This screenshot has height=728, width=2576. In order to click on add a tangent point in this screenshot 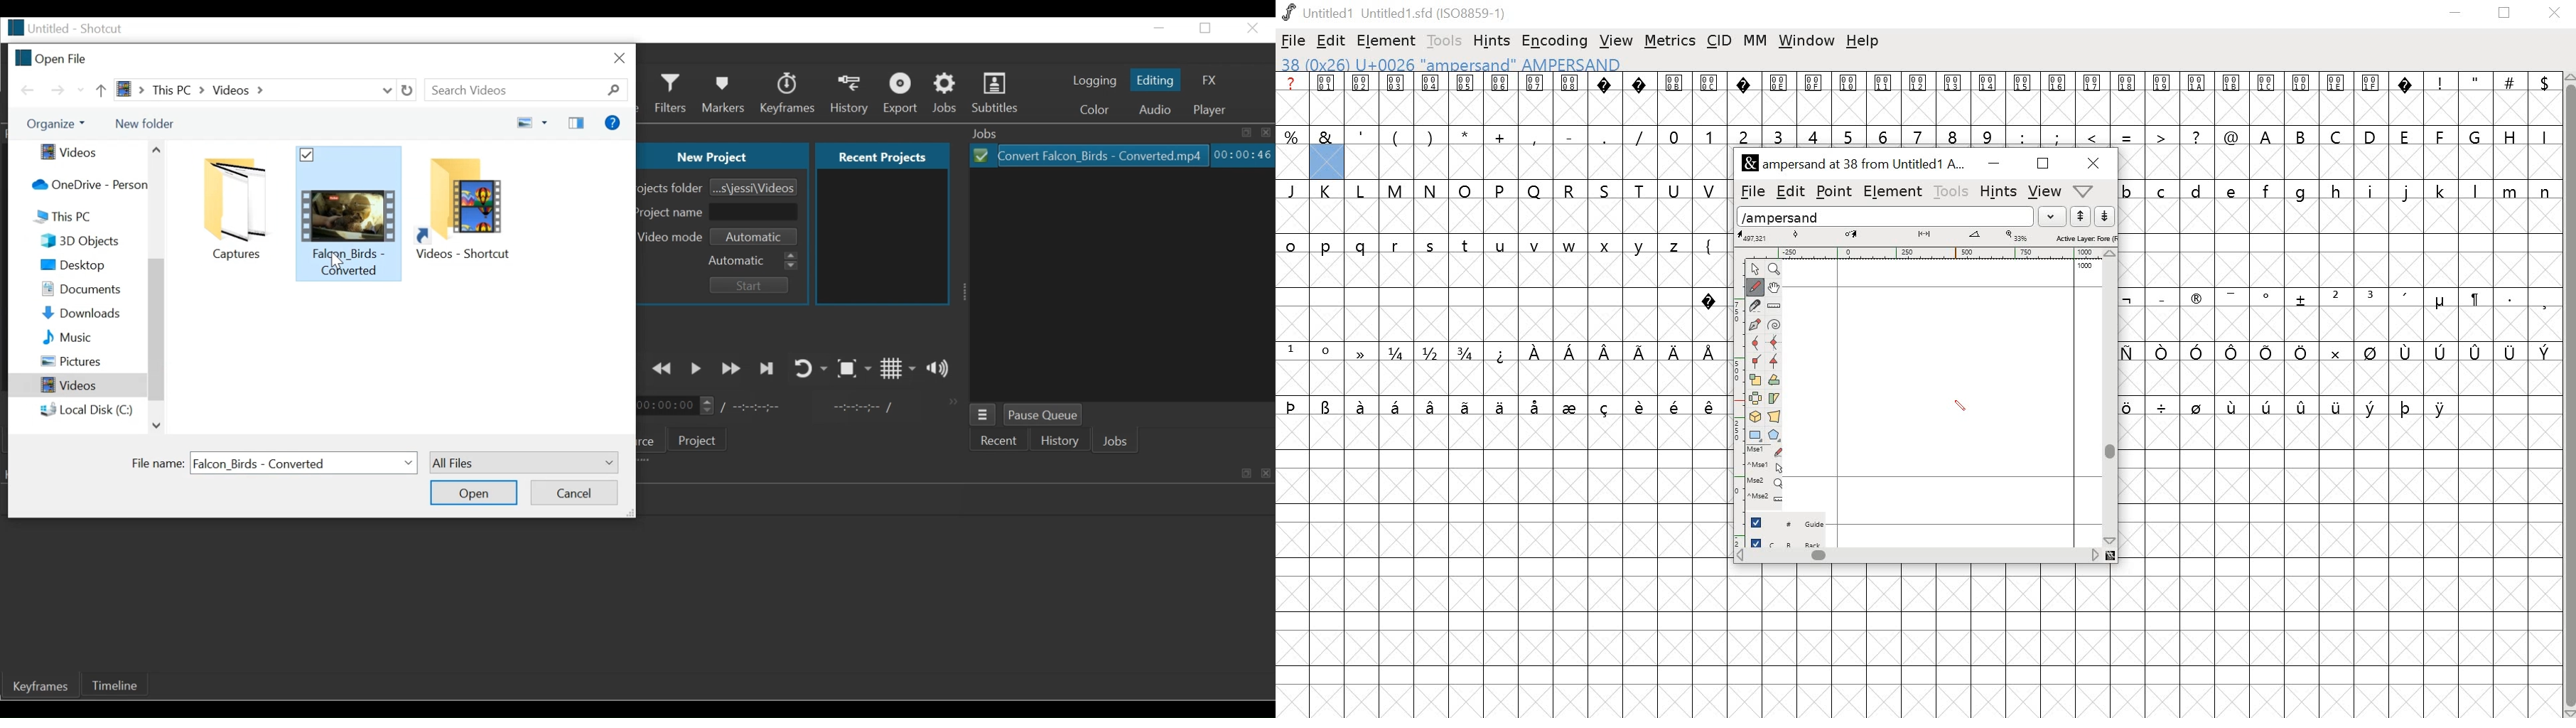, I will do `click(1776, 363)`.